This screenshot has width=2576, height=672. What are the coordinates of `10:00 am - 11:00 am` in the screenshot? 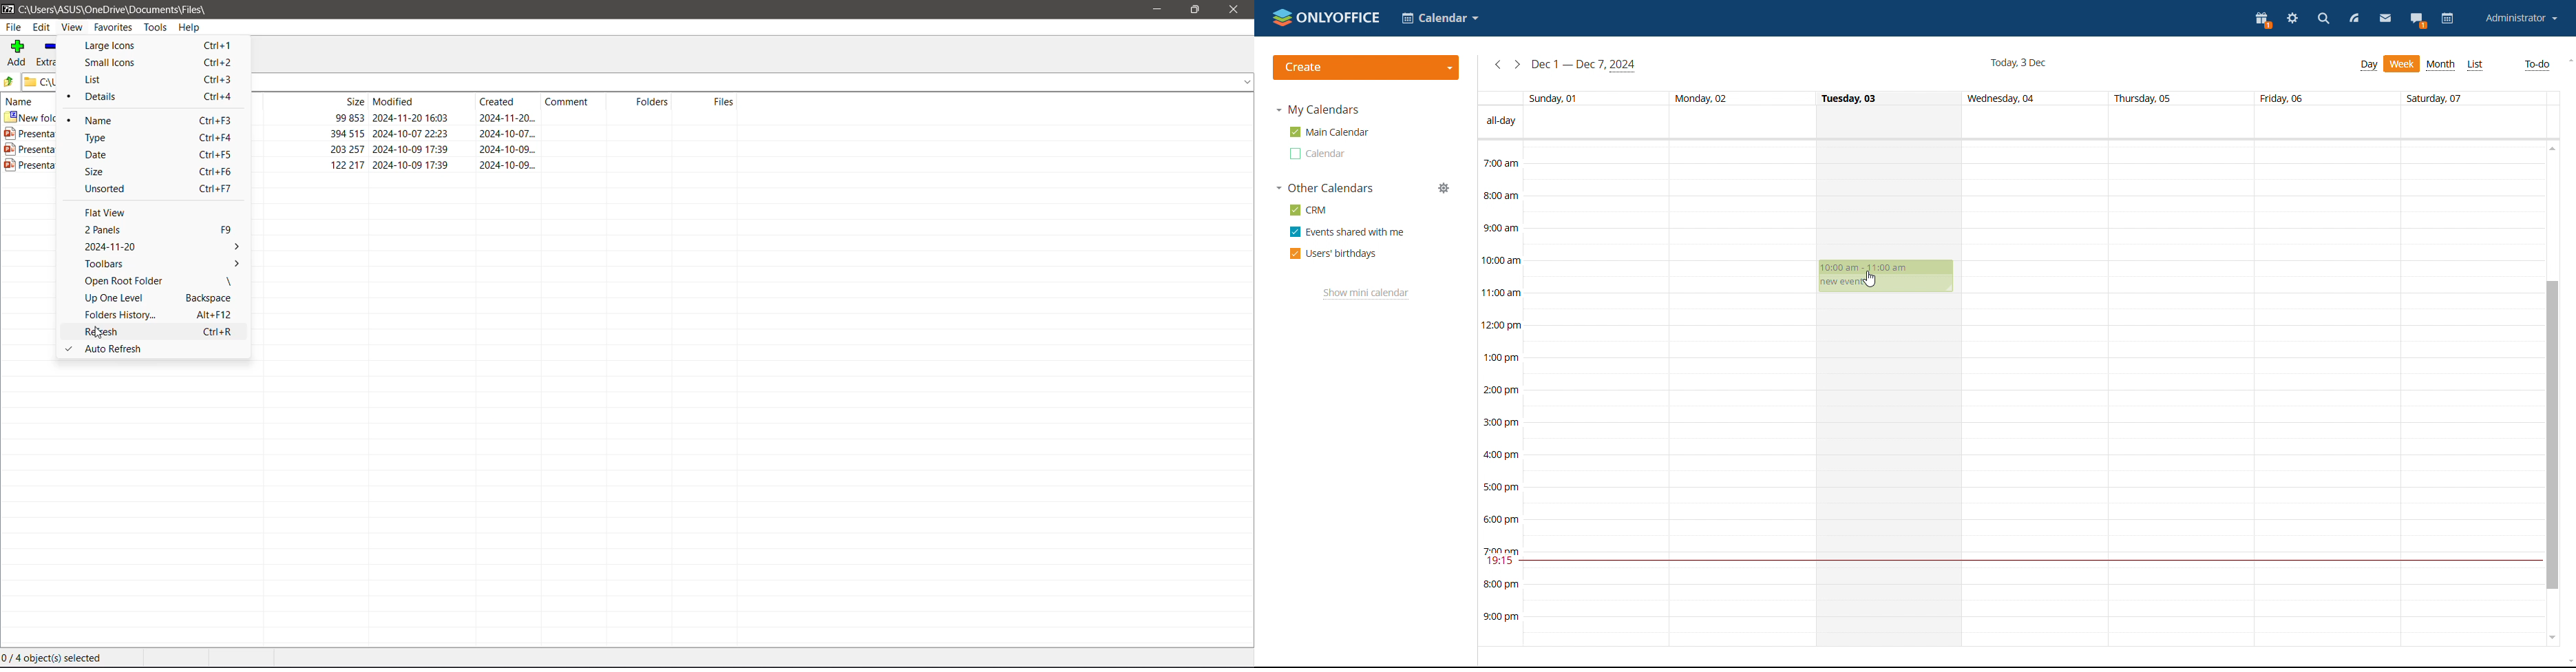 It's located at (1873, 268).